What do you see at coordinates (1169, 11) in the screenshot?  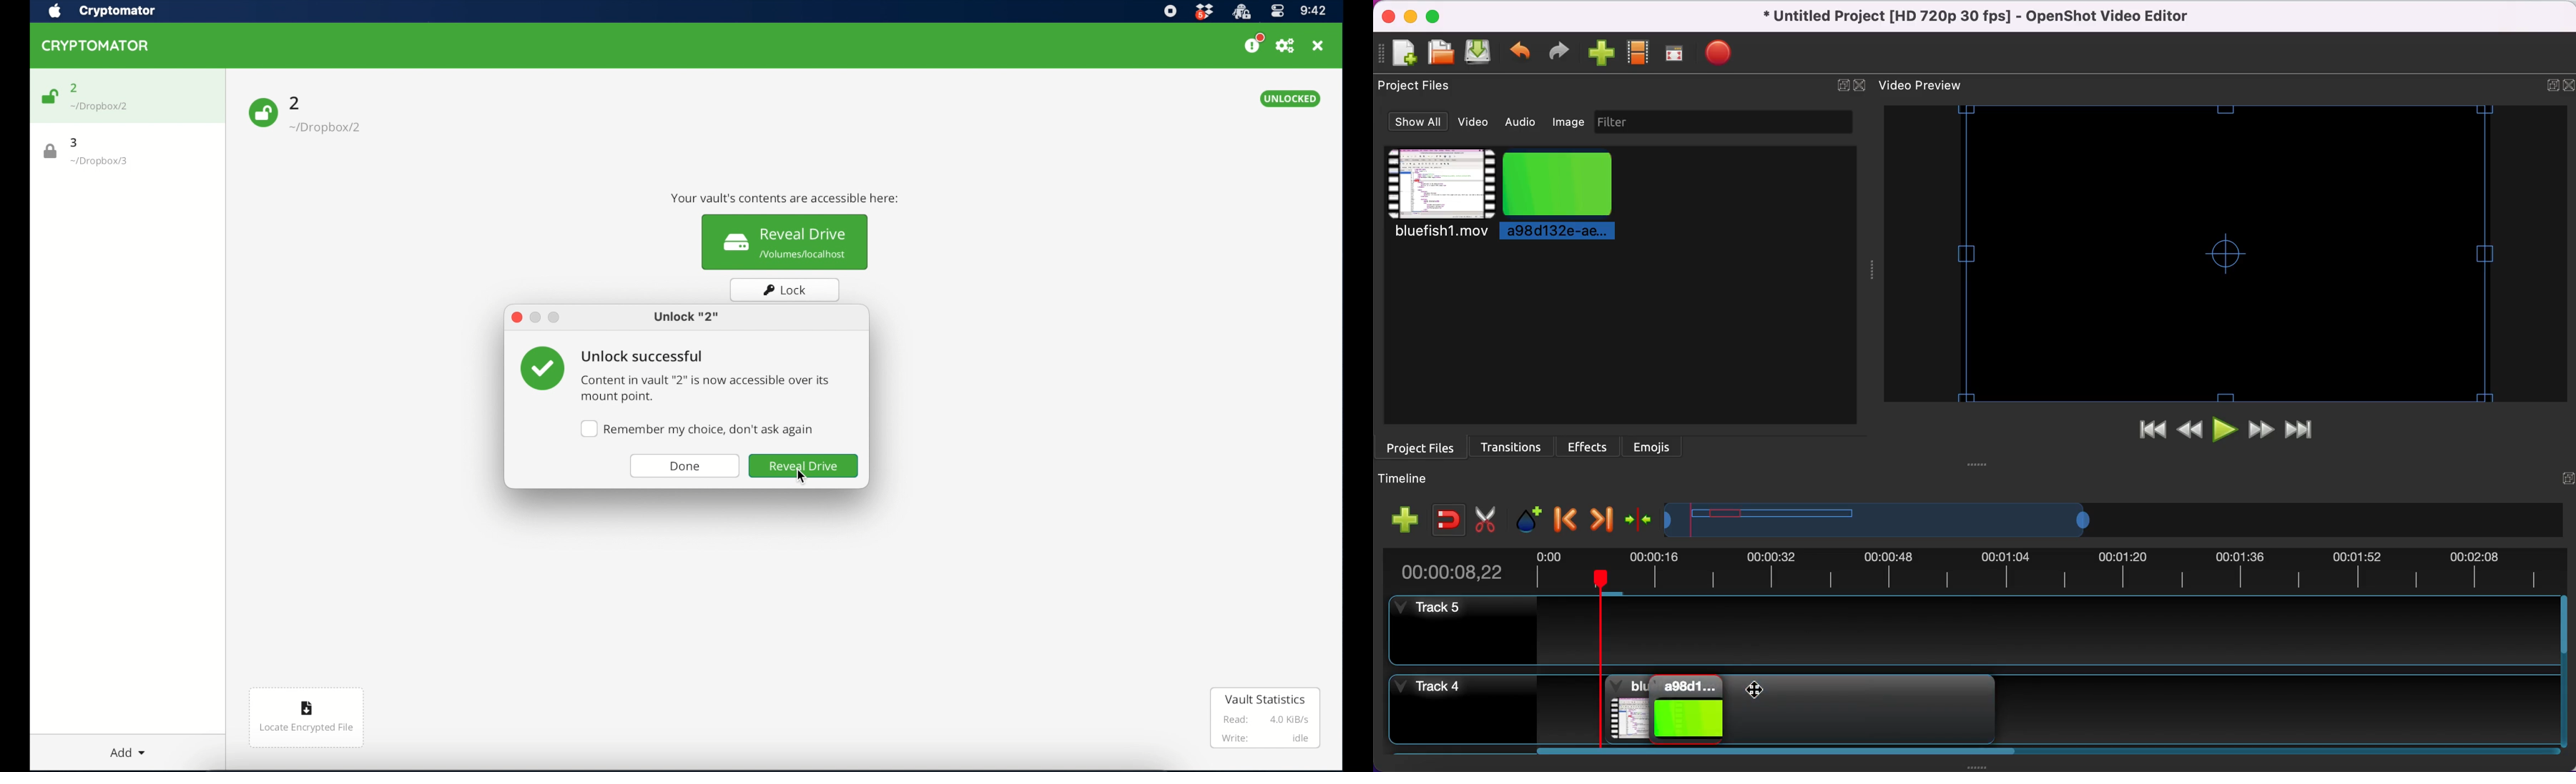 I see `screen recorder icon` at bounding box center [1169, 11].